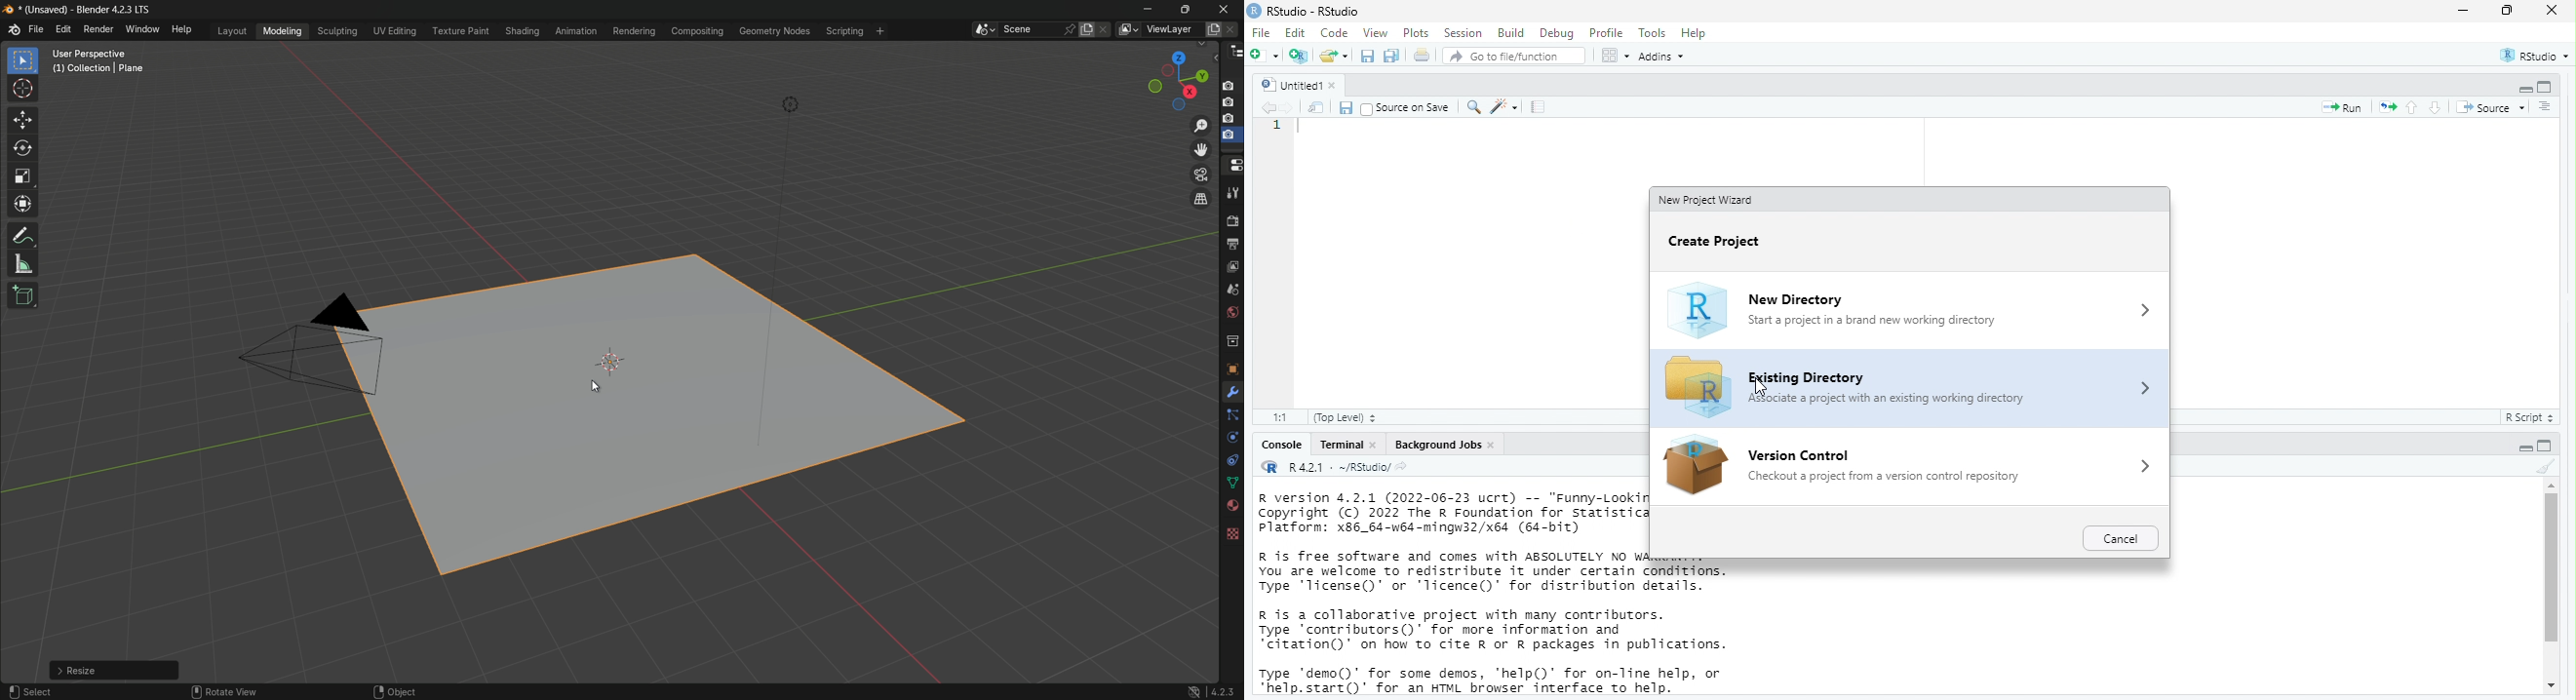 The width and height of the screenshot is (2576, 700). What do you see at coordinates (2134, 468) in the screenshot?
I see `more options icons` at bounding box center [2134, 468].